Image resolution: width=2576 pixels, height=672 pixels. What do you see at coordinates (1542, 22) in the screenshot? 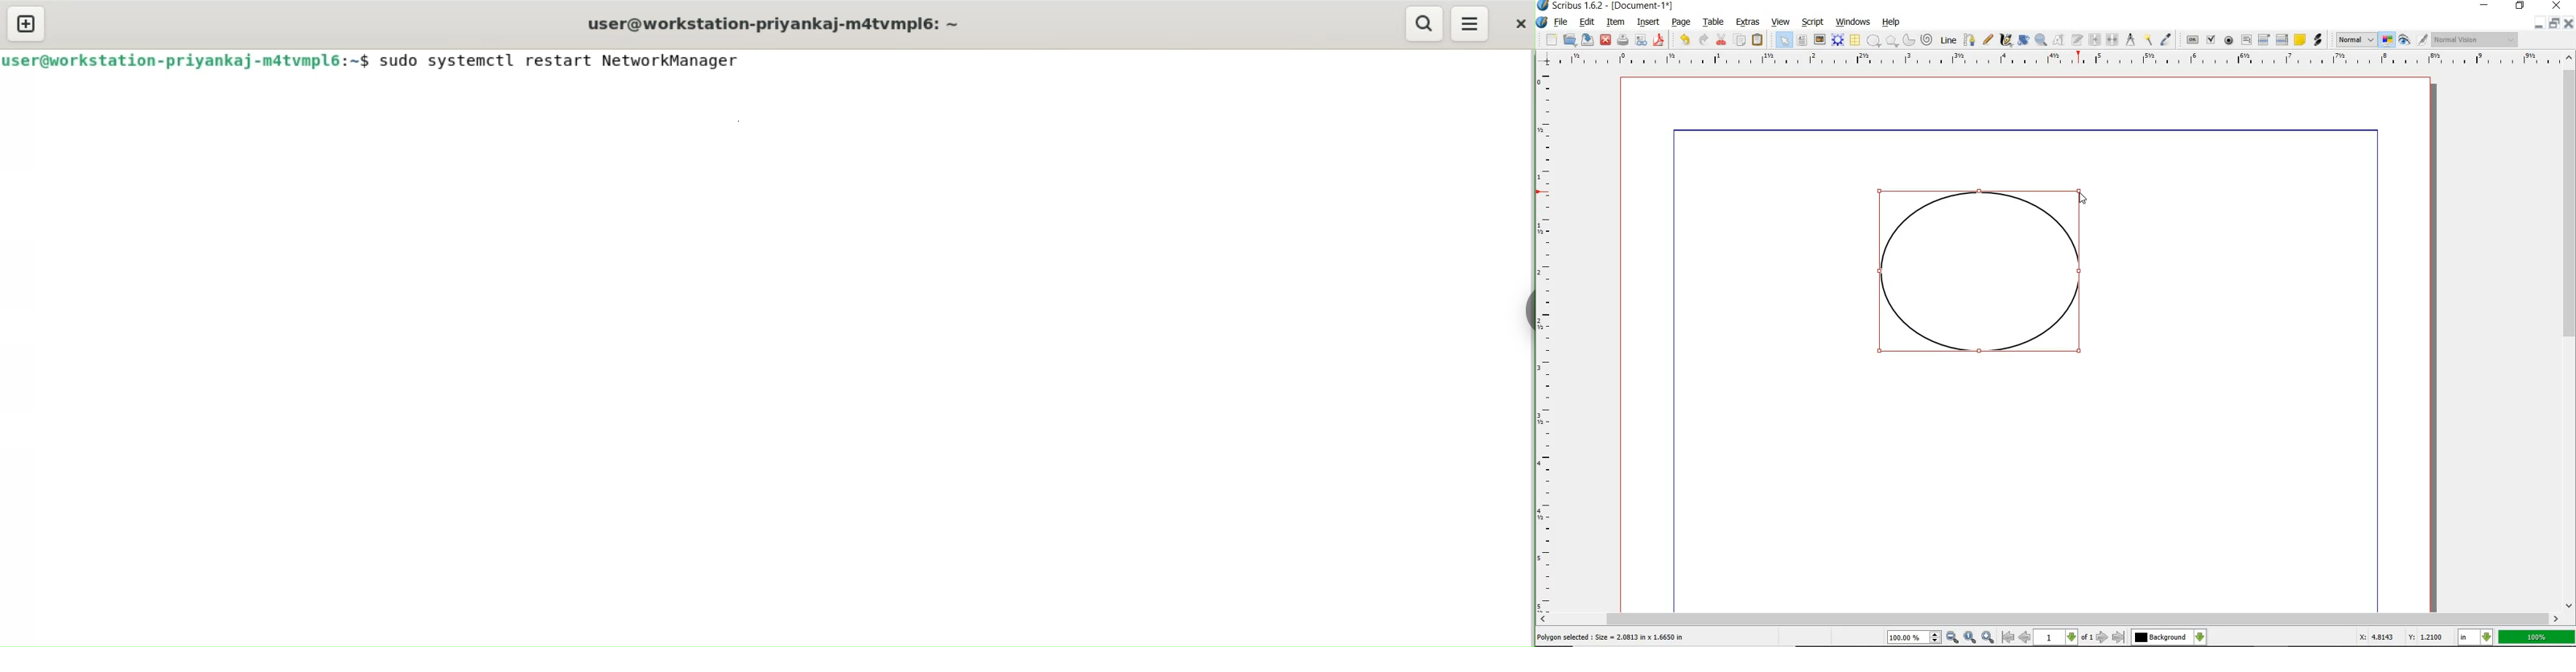
I see `SYSTEM LOGO` at bounding box center [1542, 22].